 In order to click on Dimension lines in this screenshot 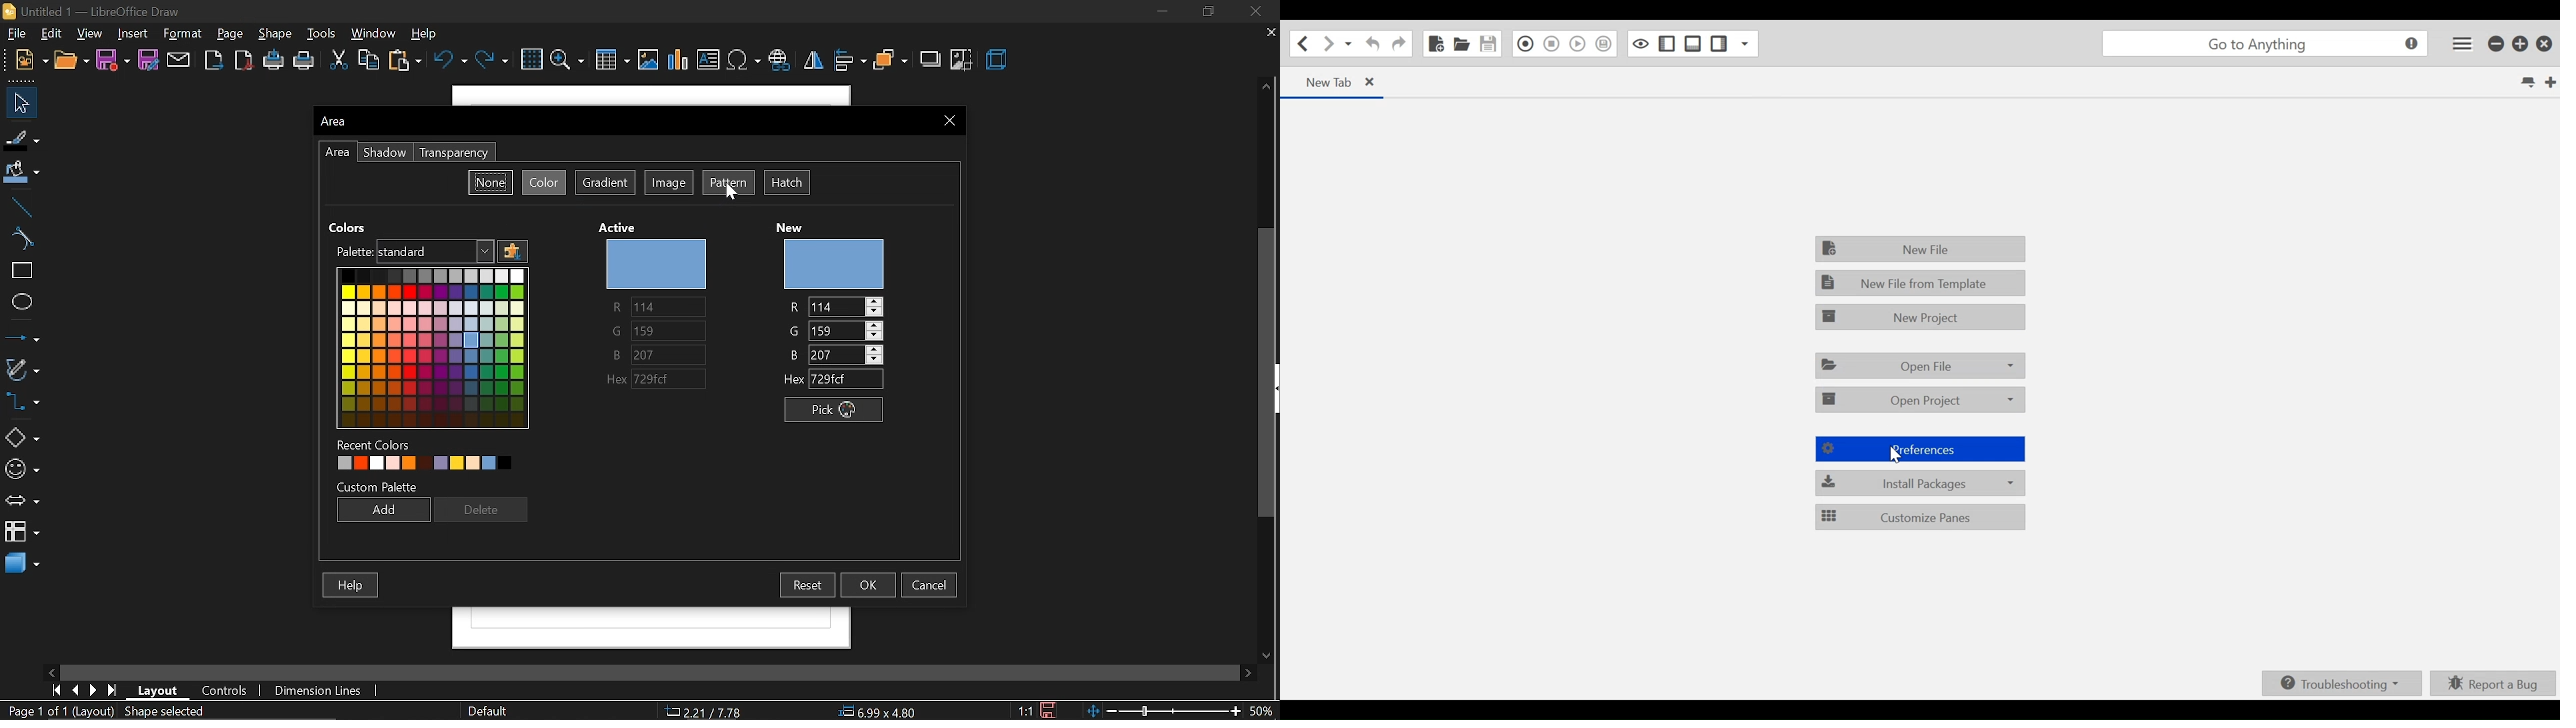, I will do `click(326, 692)`.